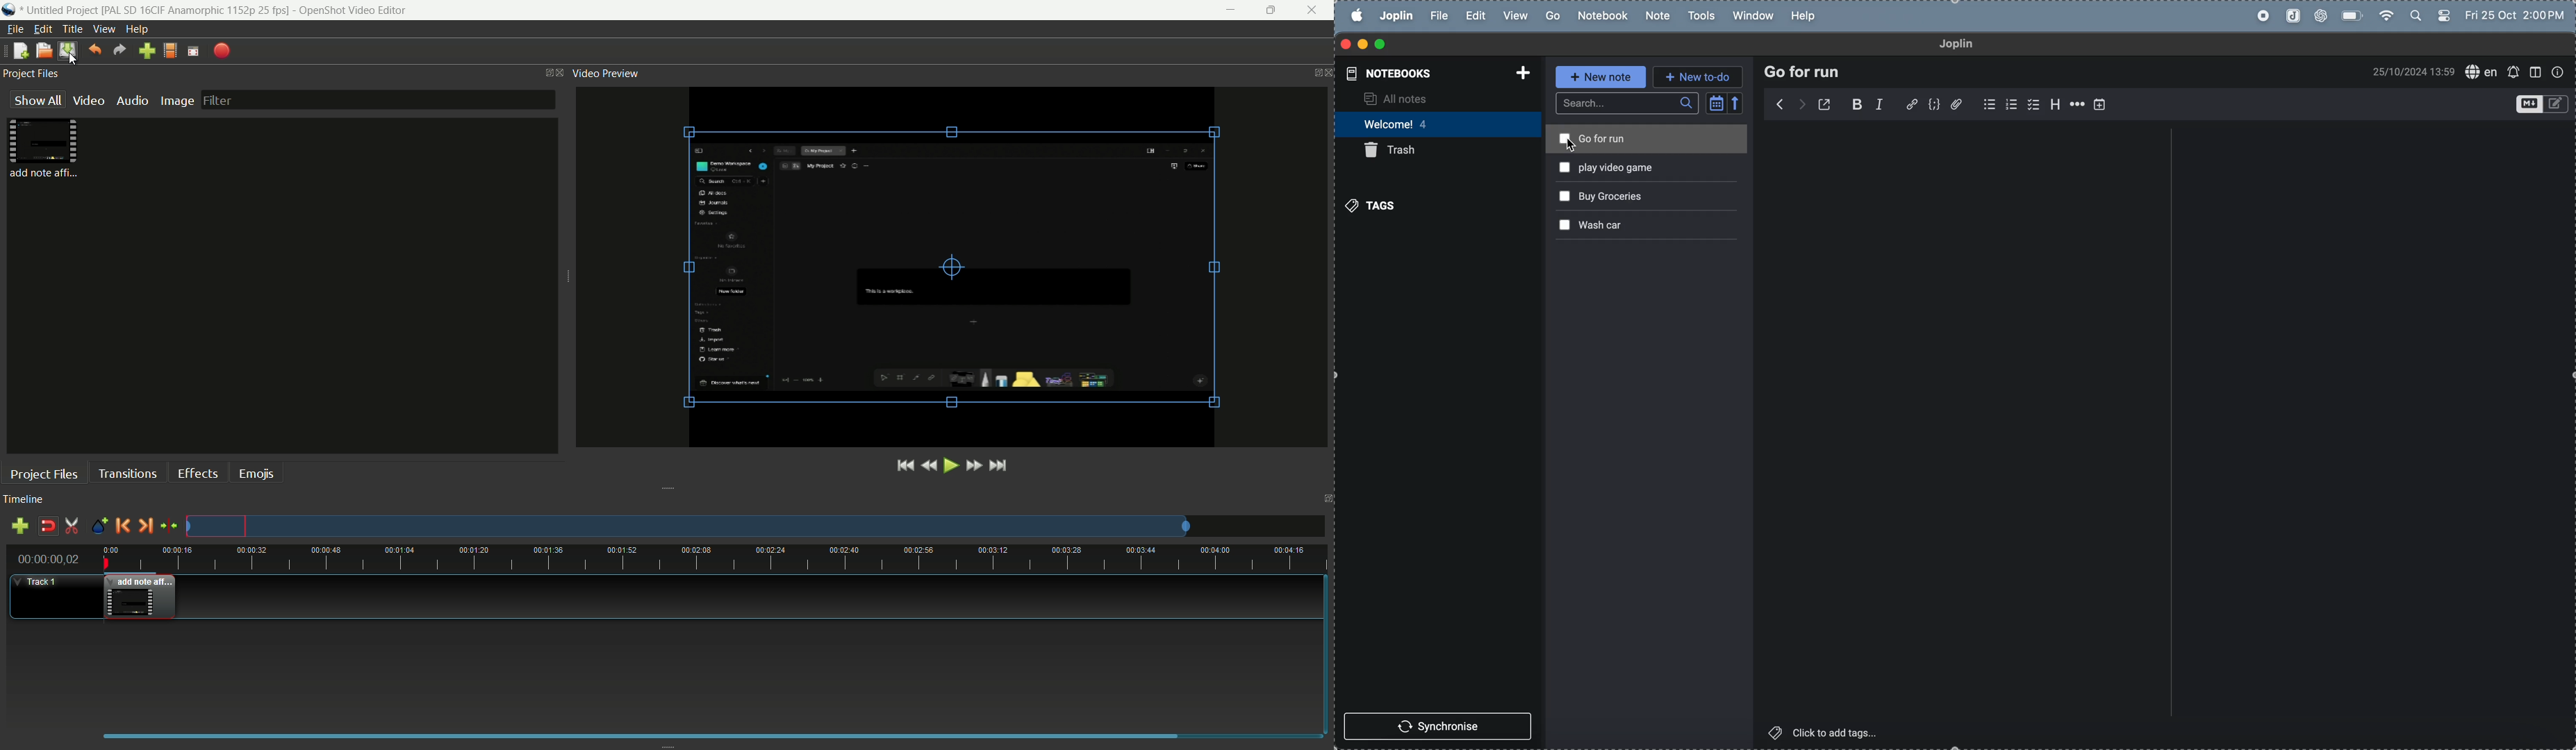  What do you see at coordinates (169, 51) in the screenshot?
I see `profile` at bounding box center [169, 51].